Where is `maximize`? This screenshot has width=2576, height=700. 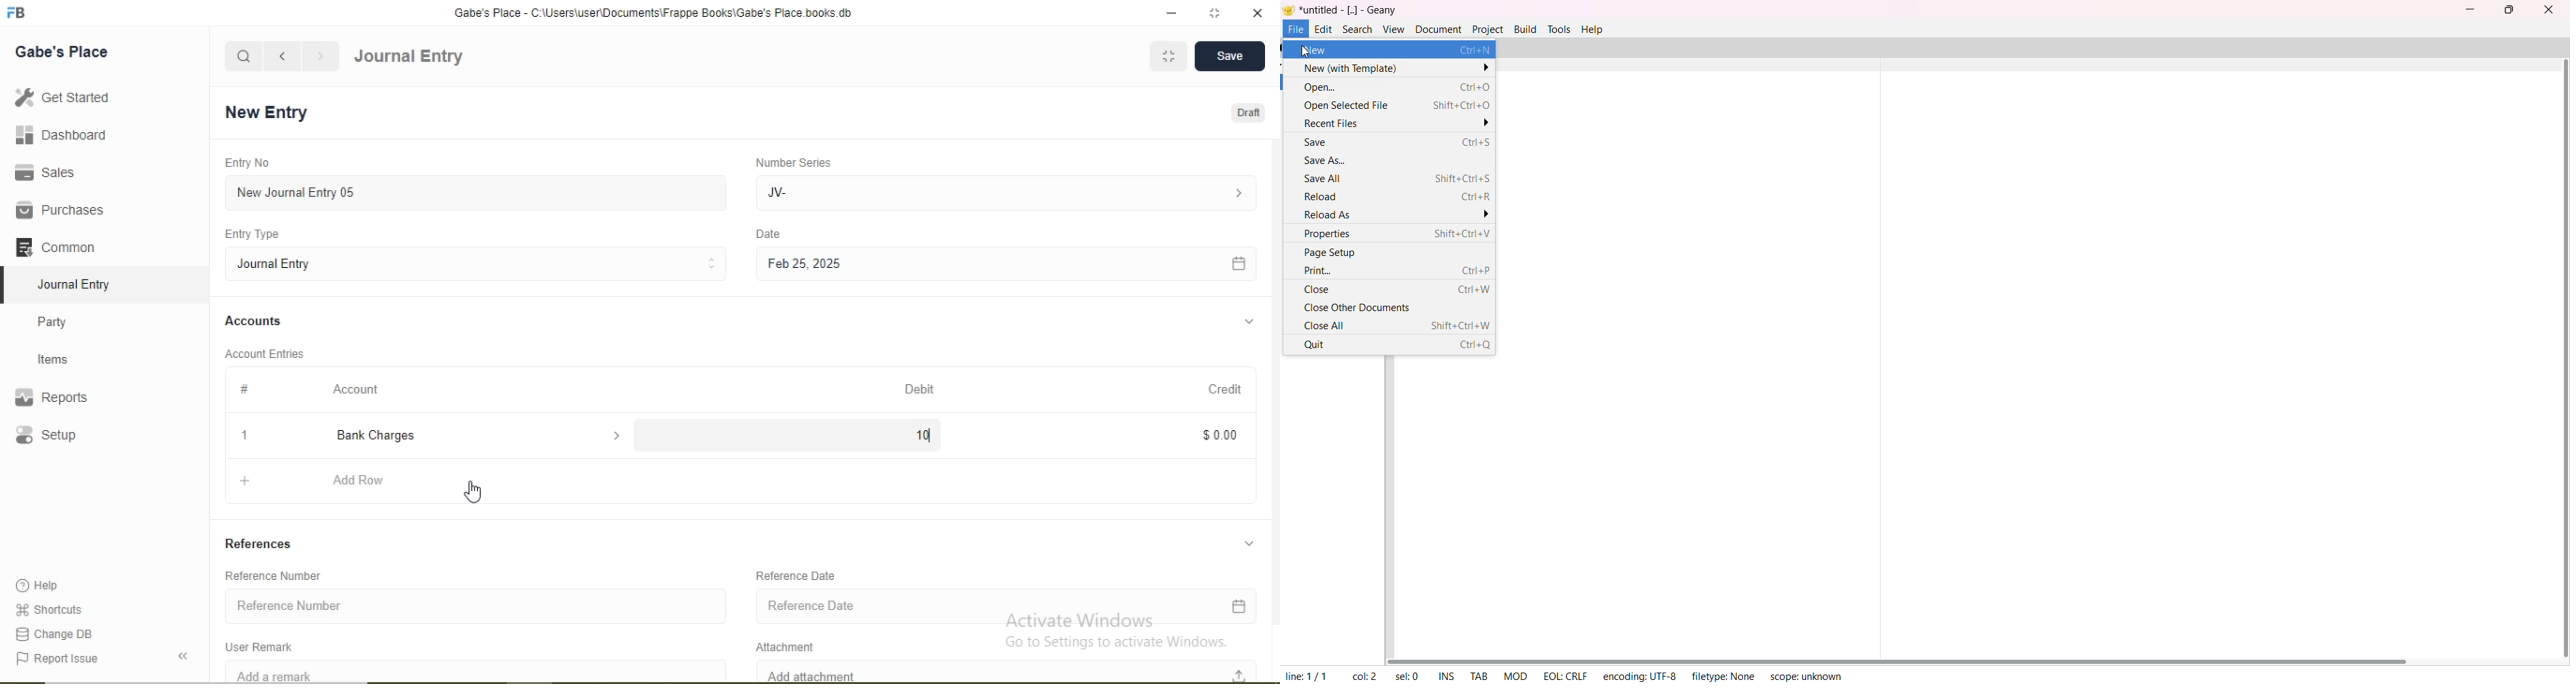 maximize is located at coordinates (2508, 10).